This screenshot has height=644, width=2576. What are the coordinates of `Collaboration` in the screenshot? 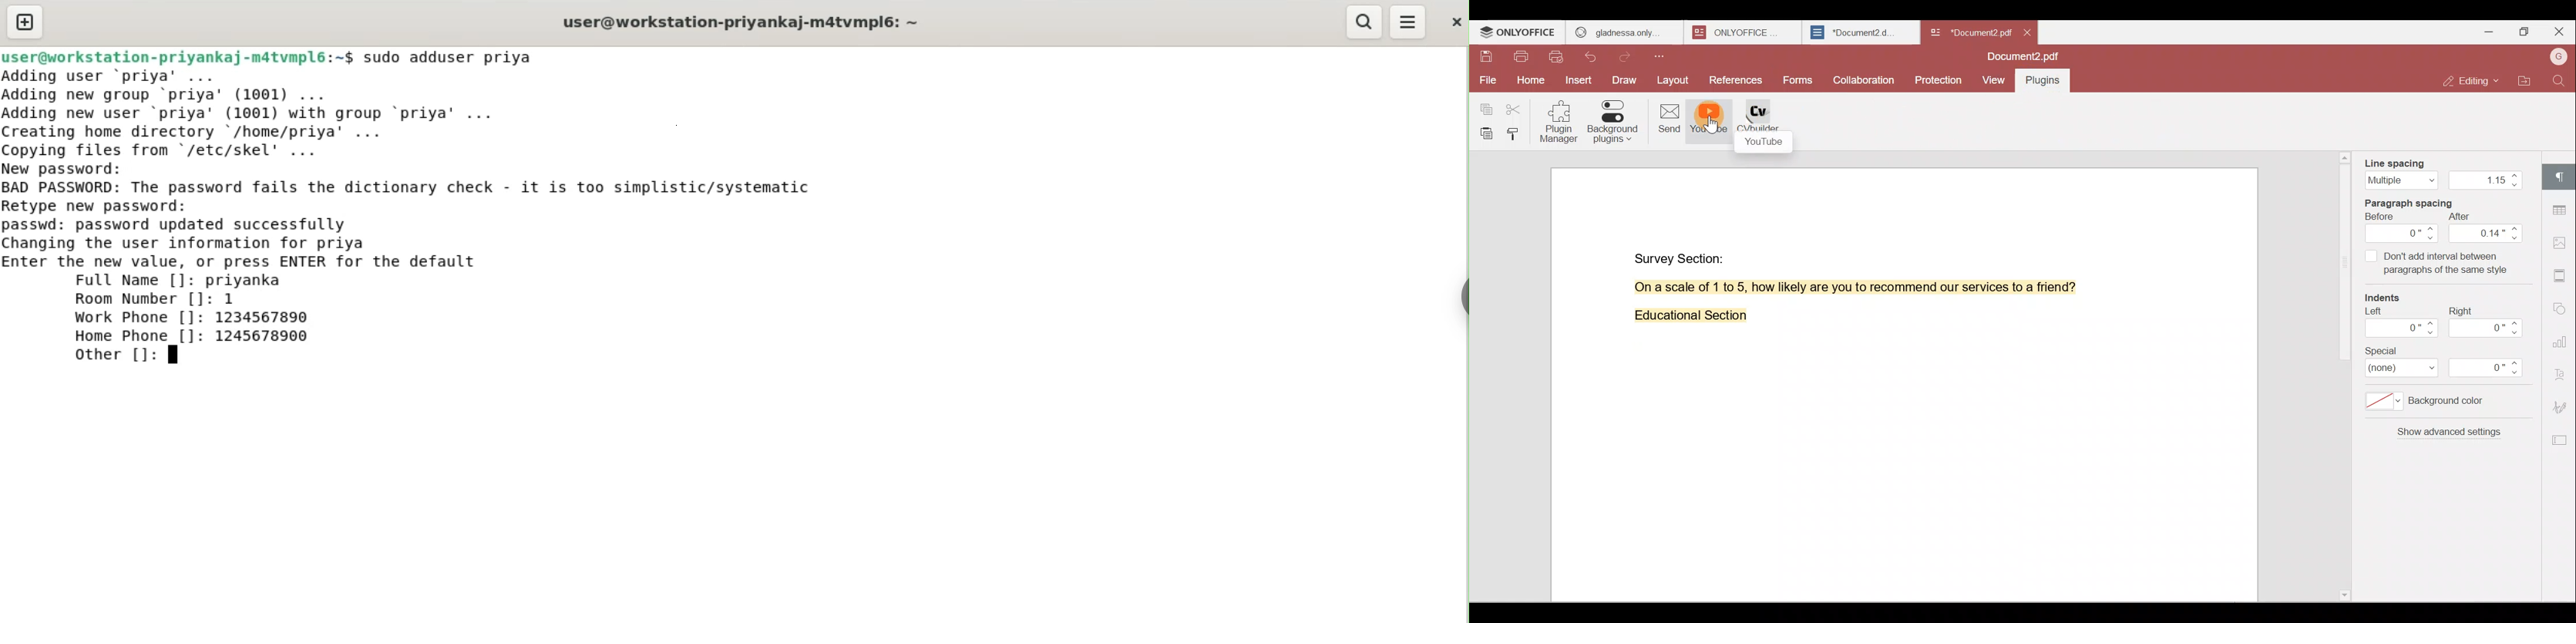 It's located at (1862, 79).